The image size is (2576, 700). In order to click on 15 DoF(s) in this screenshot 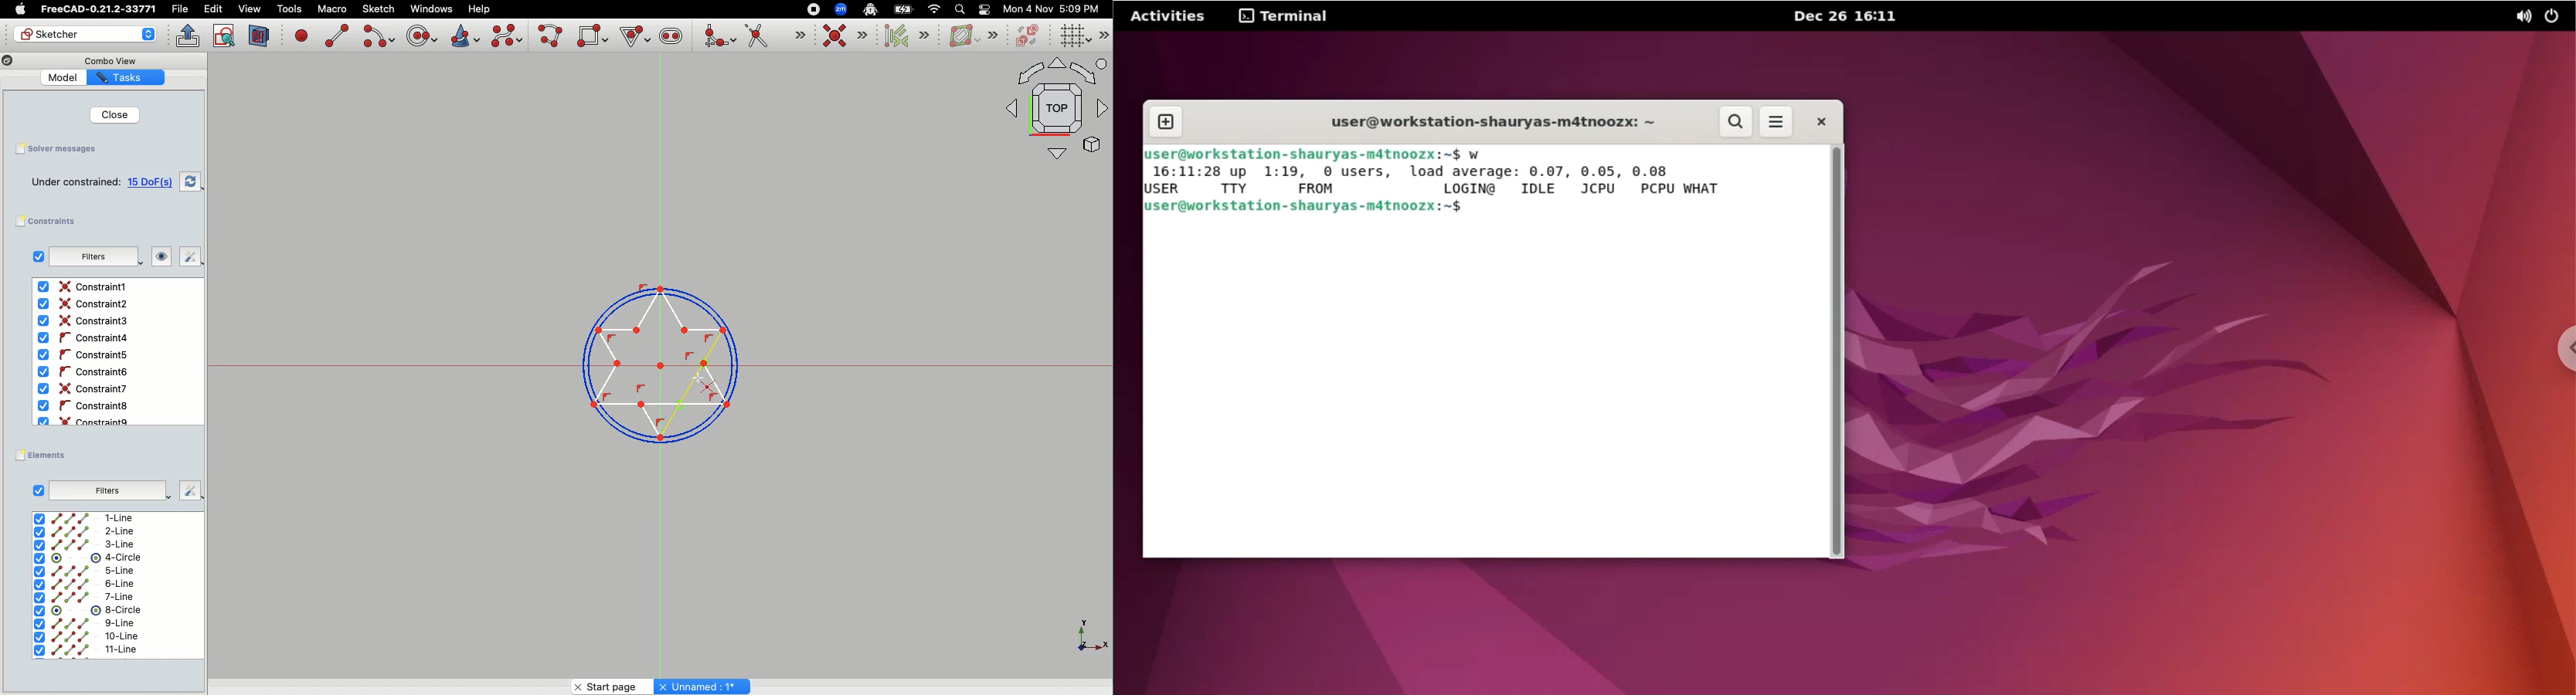, I will do `click(100, 183)`.